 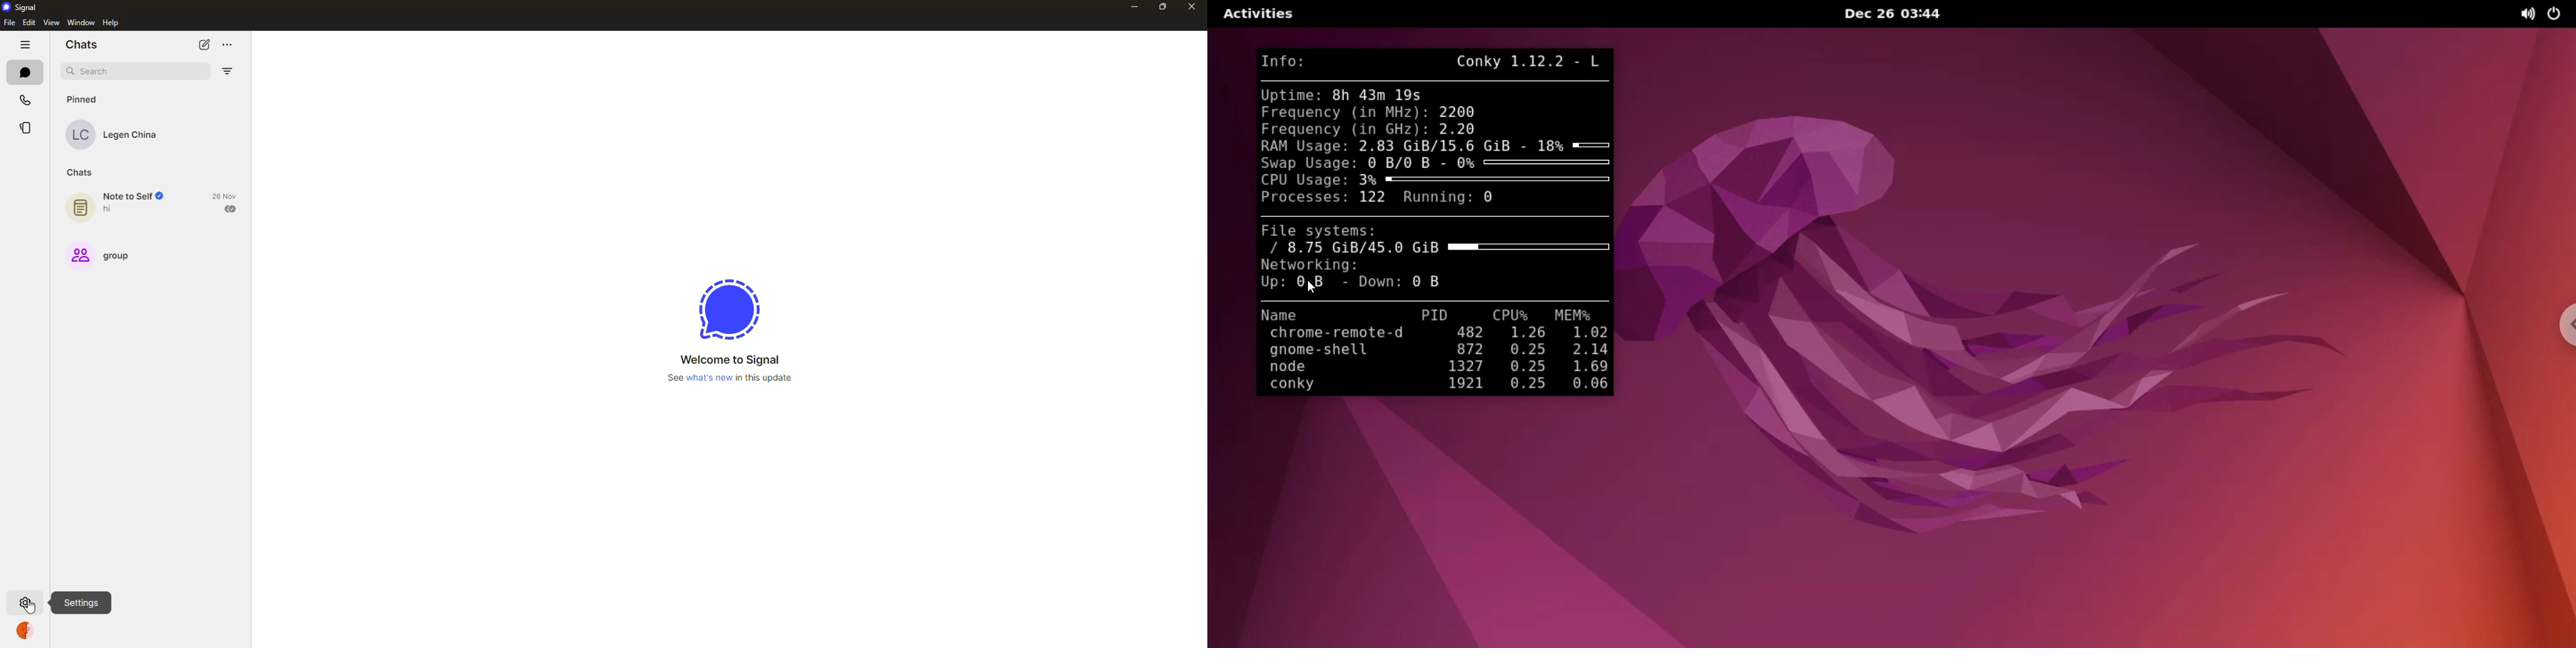 I want to click on filter, so click(x=227, y=72).